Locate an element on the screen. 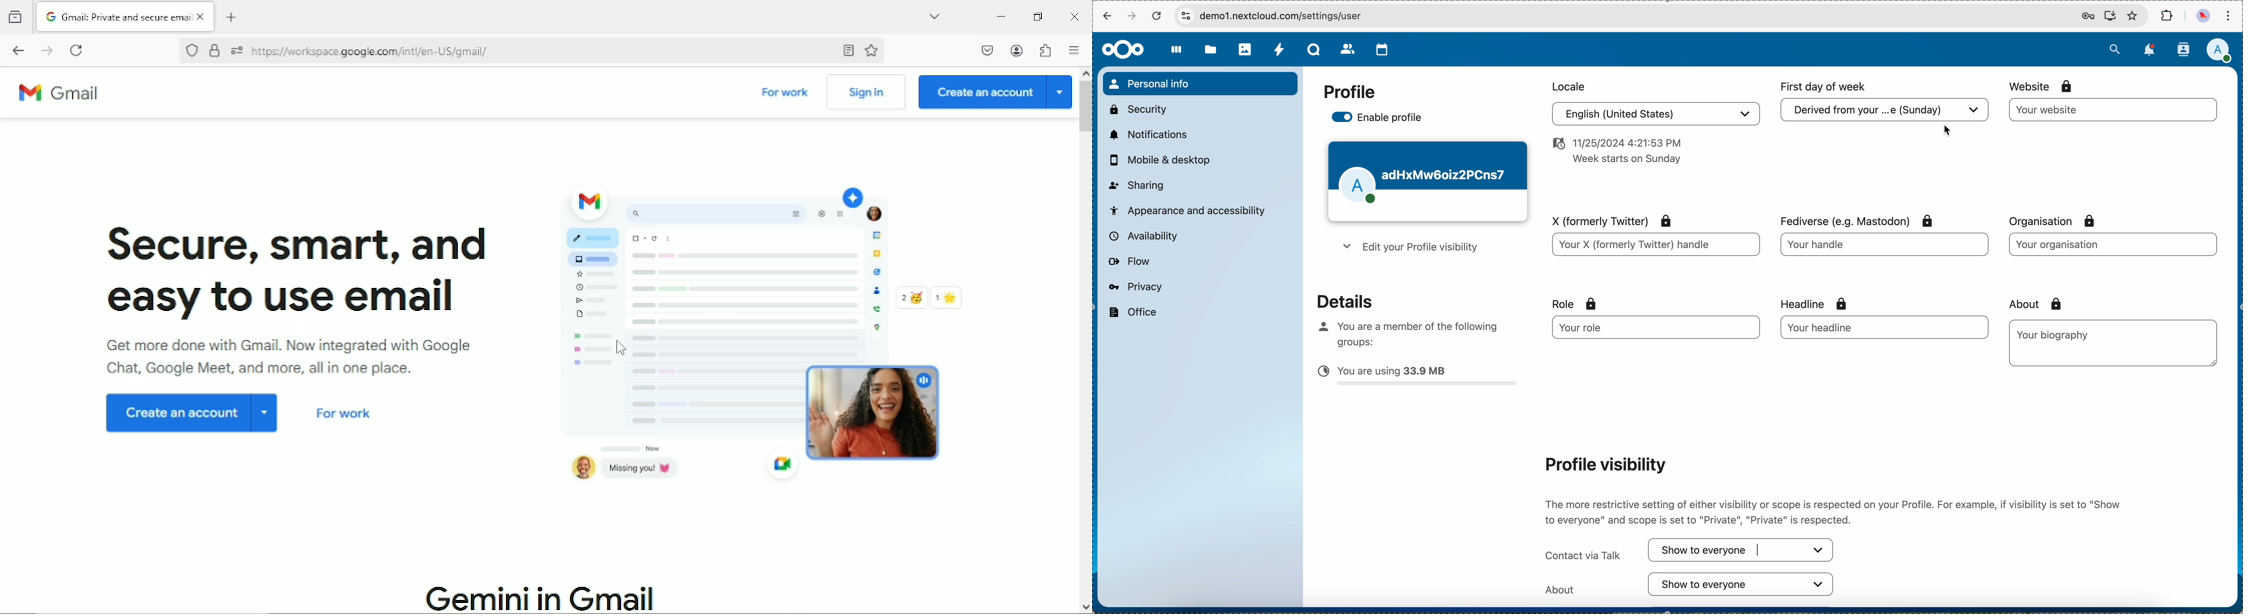  website is located at coordinates (2042, 86).